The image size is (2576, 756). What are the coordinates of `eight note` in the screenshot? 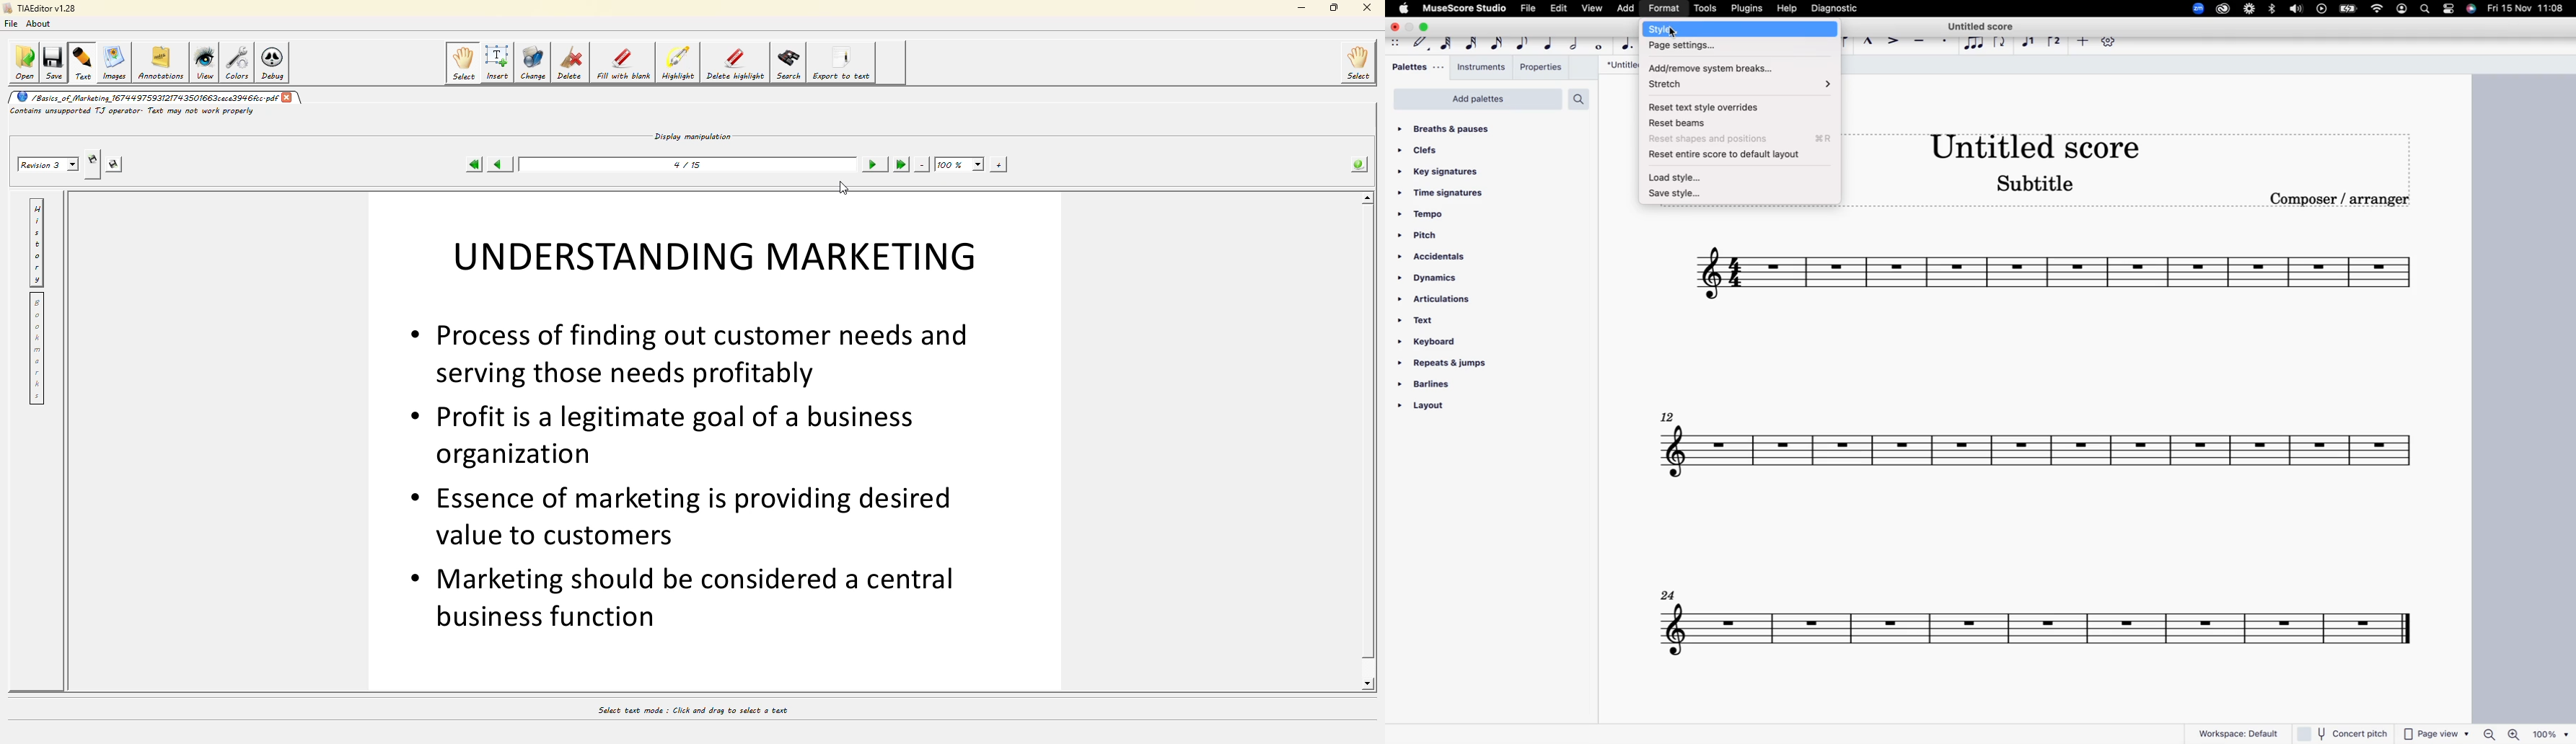 It's located at (1522, 43).